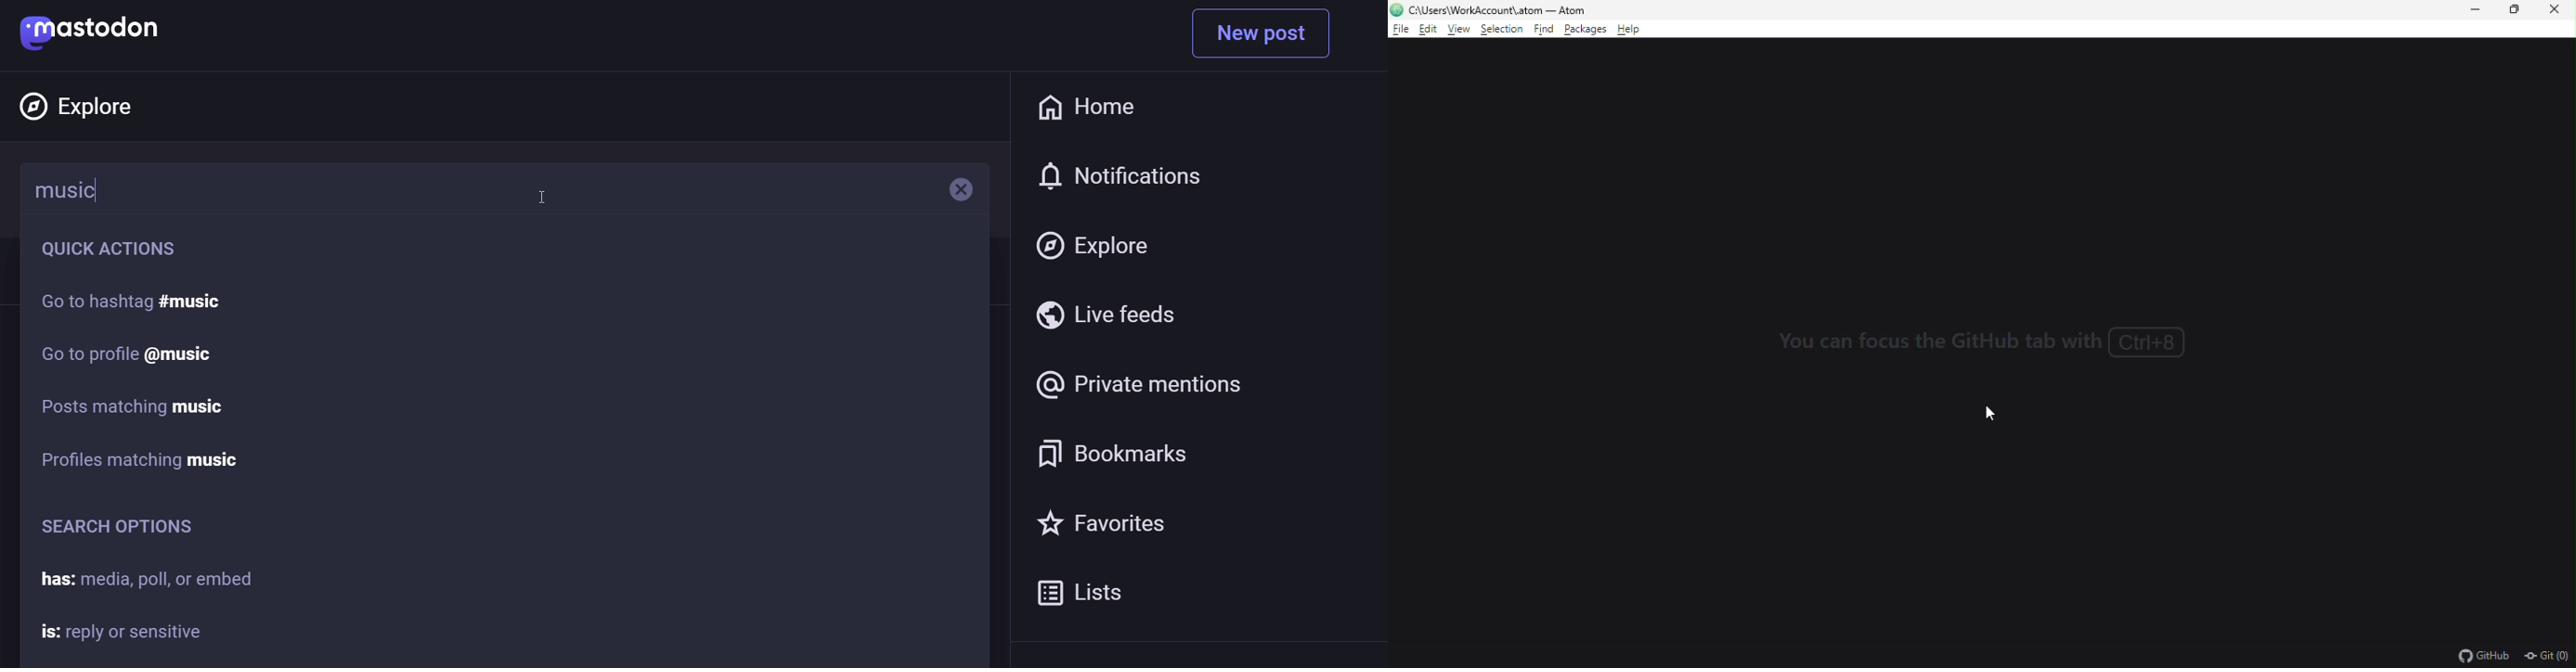  Describe the element at coordinates (2515, 10) in the screenshot. I see `restore` at that location.